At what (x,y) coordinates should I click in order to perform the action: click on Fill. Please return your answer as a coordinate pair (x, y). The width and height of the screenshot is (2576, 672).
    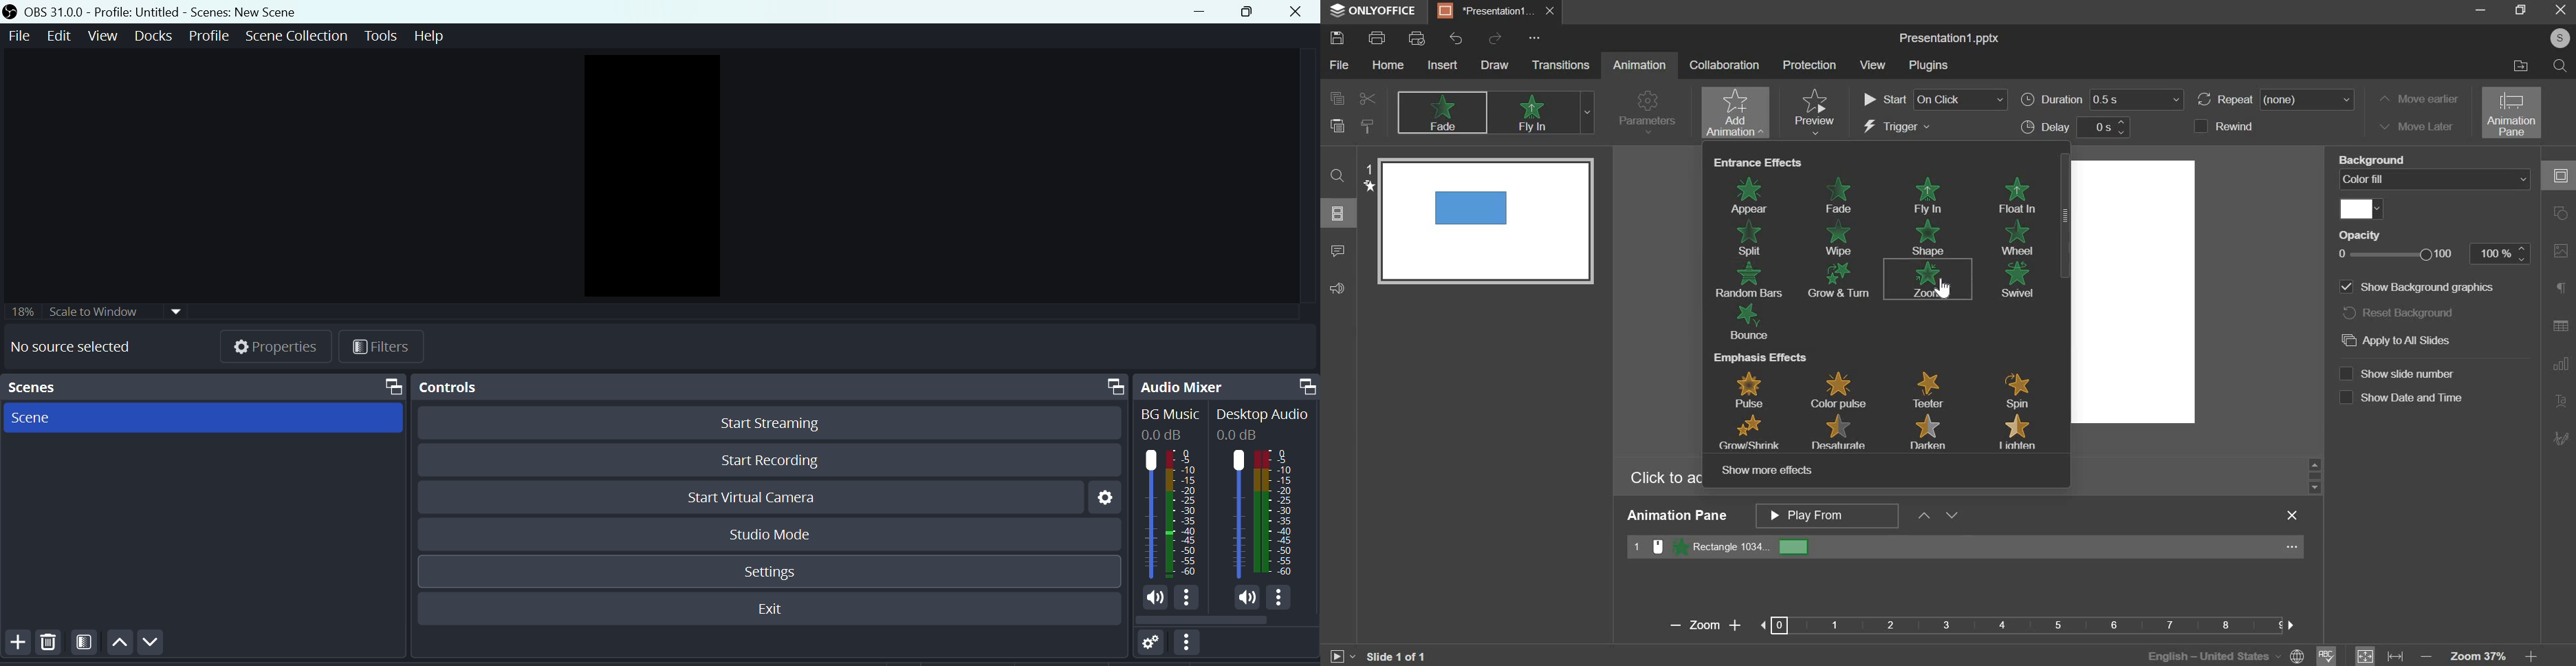
    Looking at the image, I should click on (2373, 159).